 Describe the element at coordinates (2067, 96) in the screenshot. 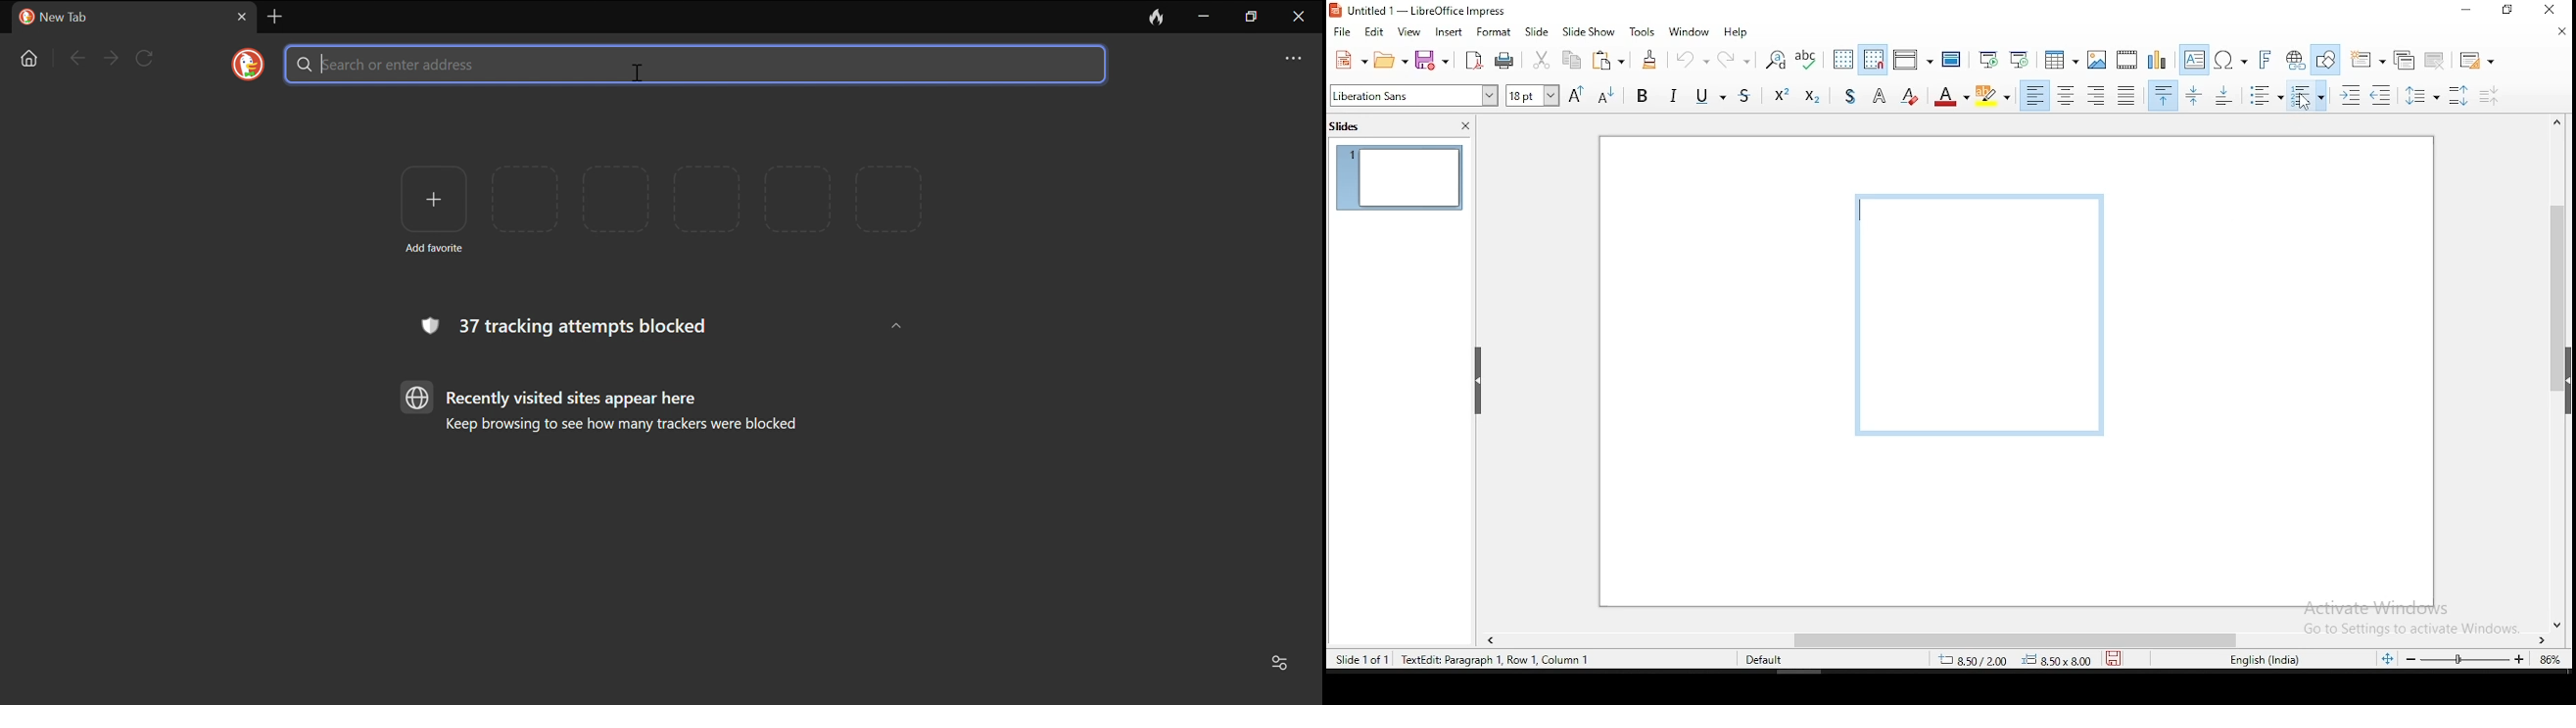

I see `align center` at that location.